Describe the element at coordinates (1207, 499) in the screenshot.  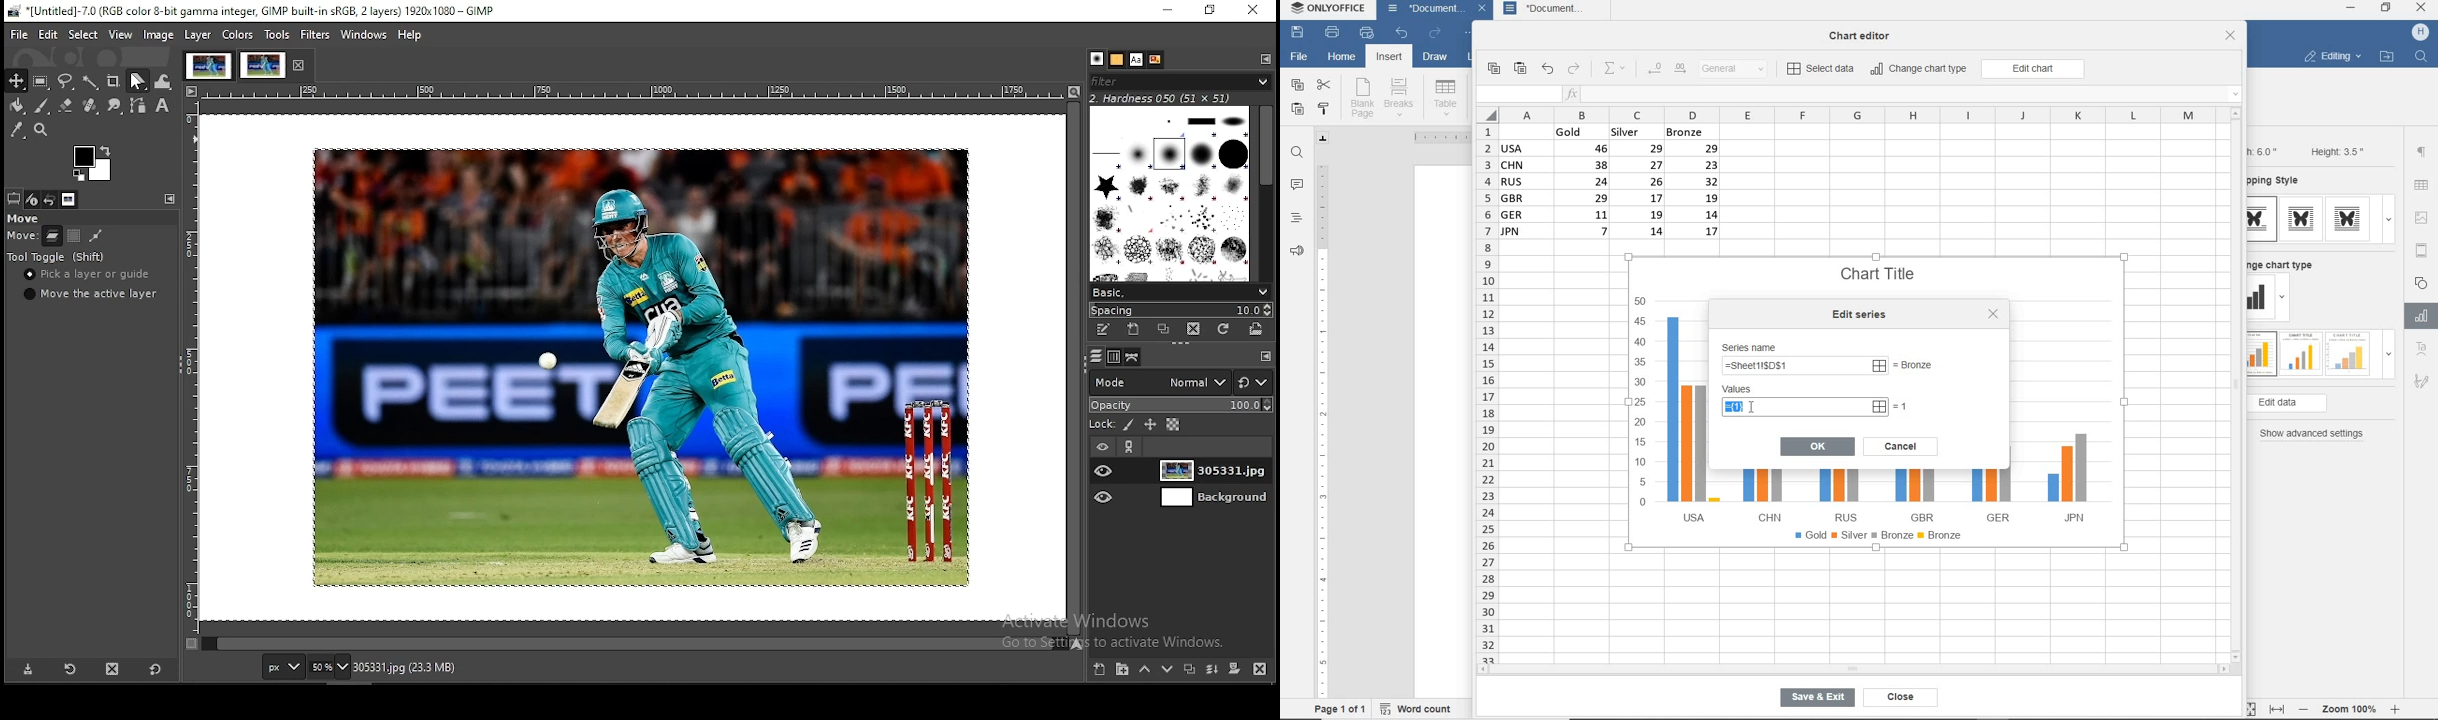
I see `layer 2` at that location.